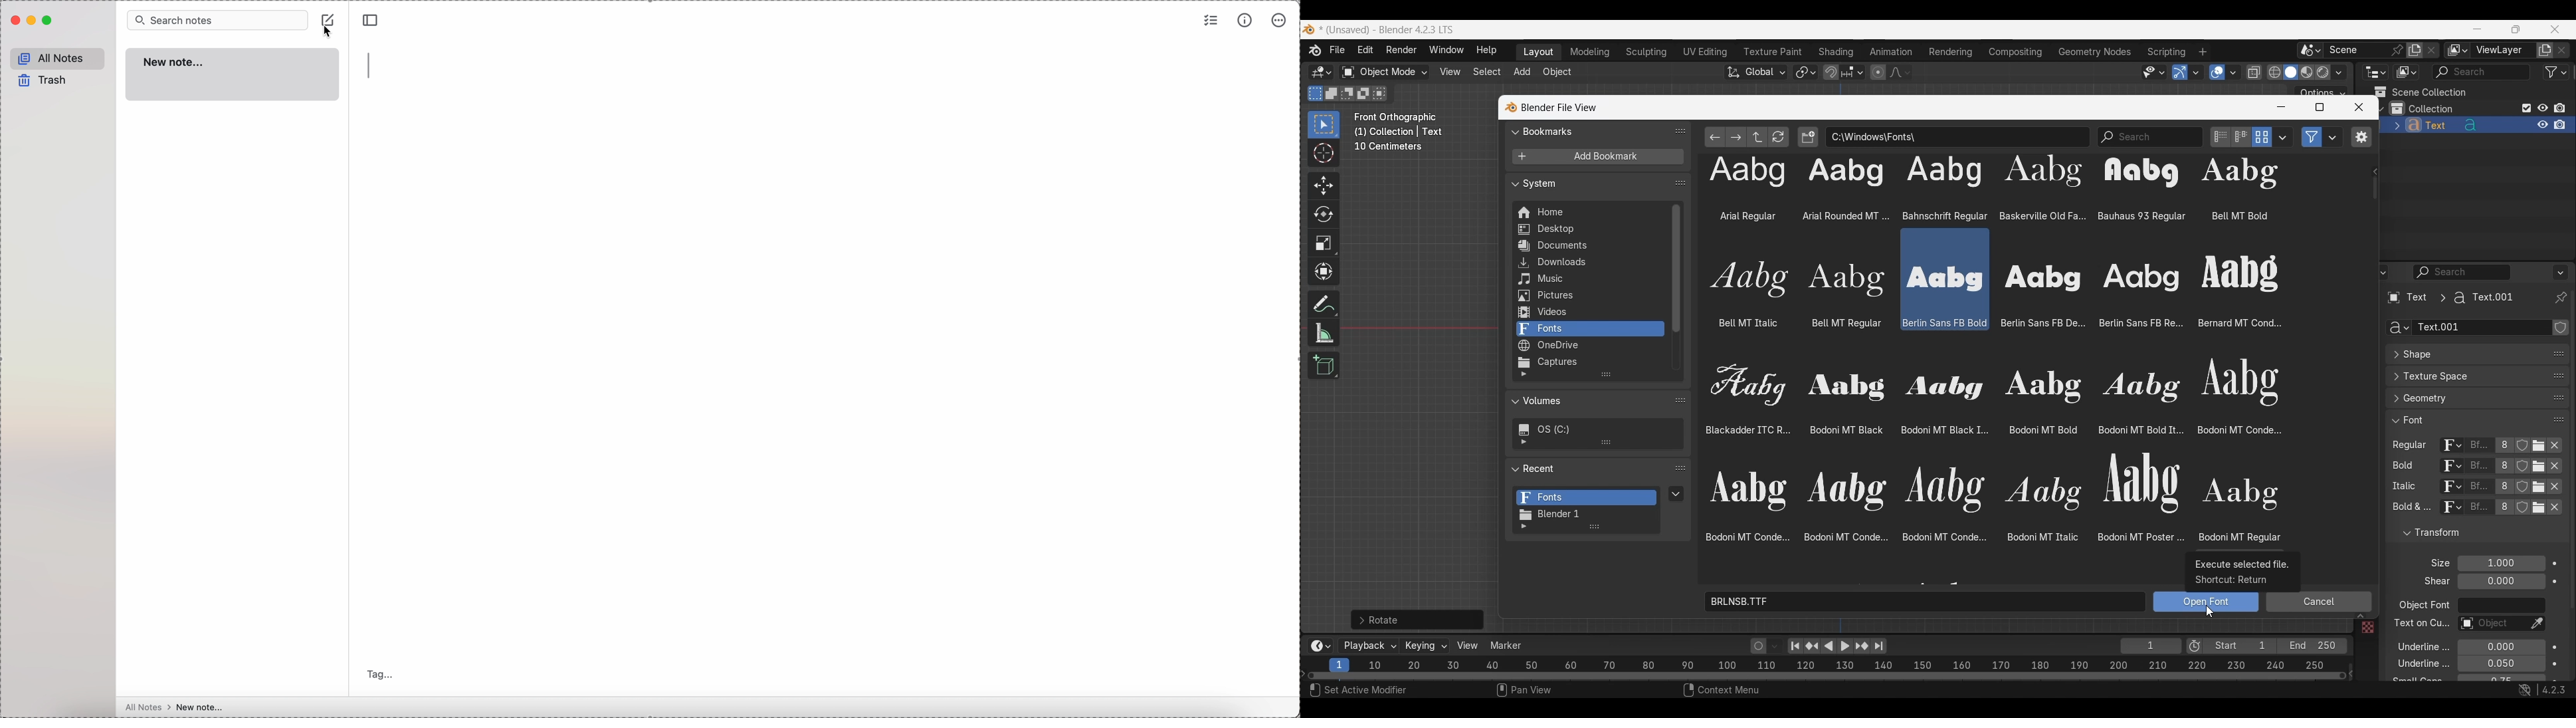 This screenshot has height=728, width=2576. Describe the element at coordinates (2312, 137) in the screenshot. I see `Filter files` at that location.